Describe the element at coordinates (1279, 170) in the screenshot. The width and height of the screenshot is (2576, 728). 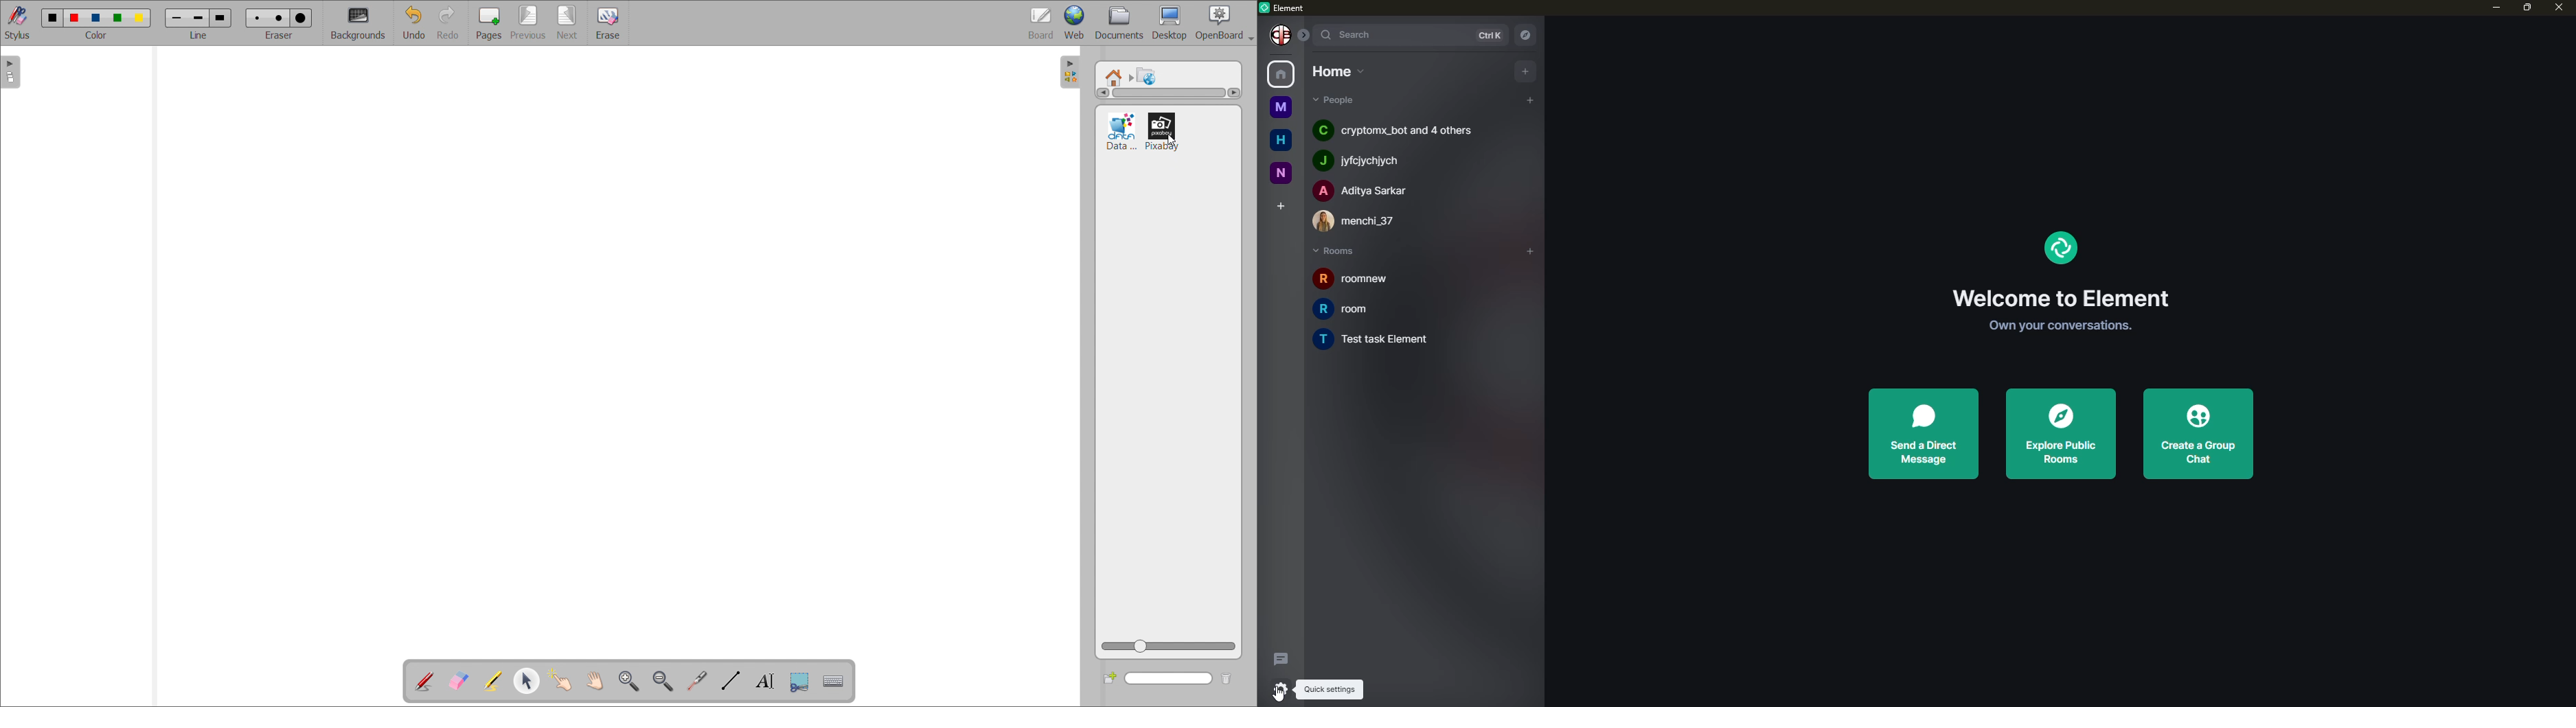
I see `new` at that location.